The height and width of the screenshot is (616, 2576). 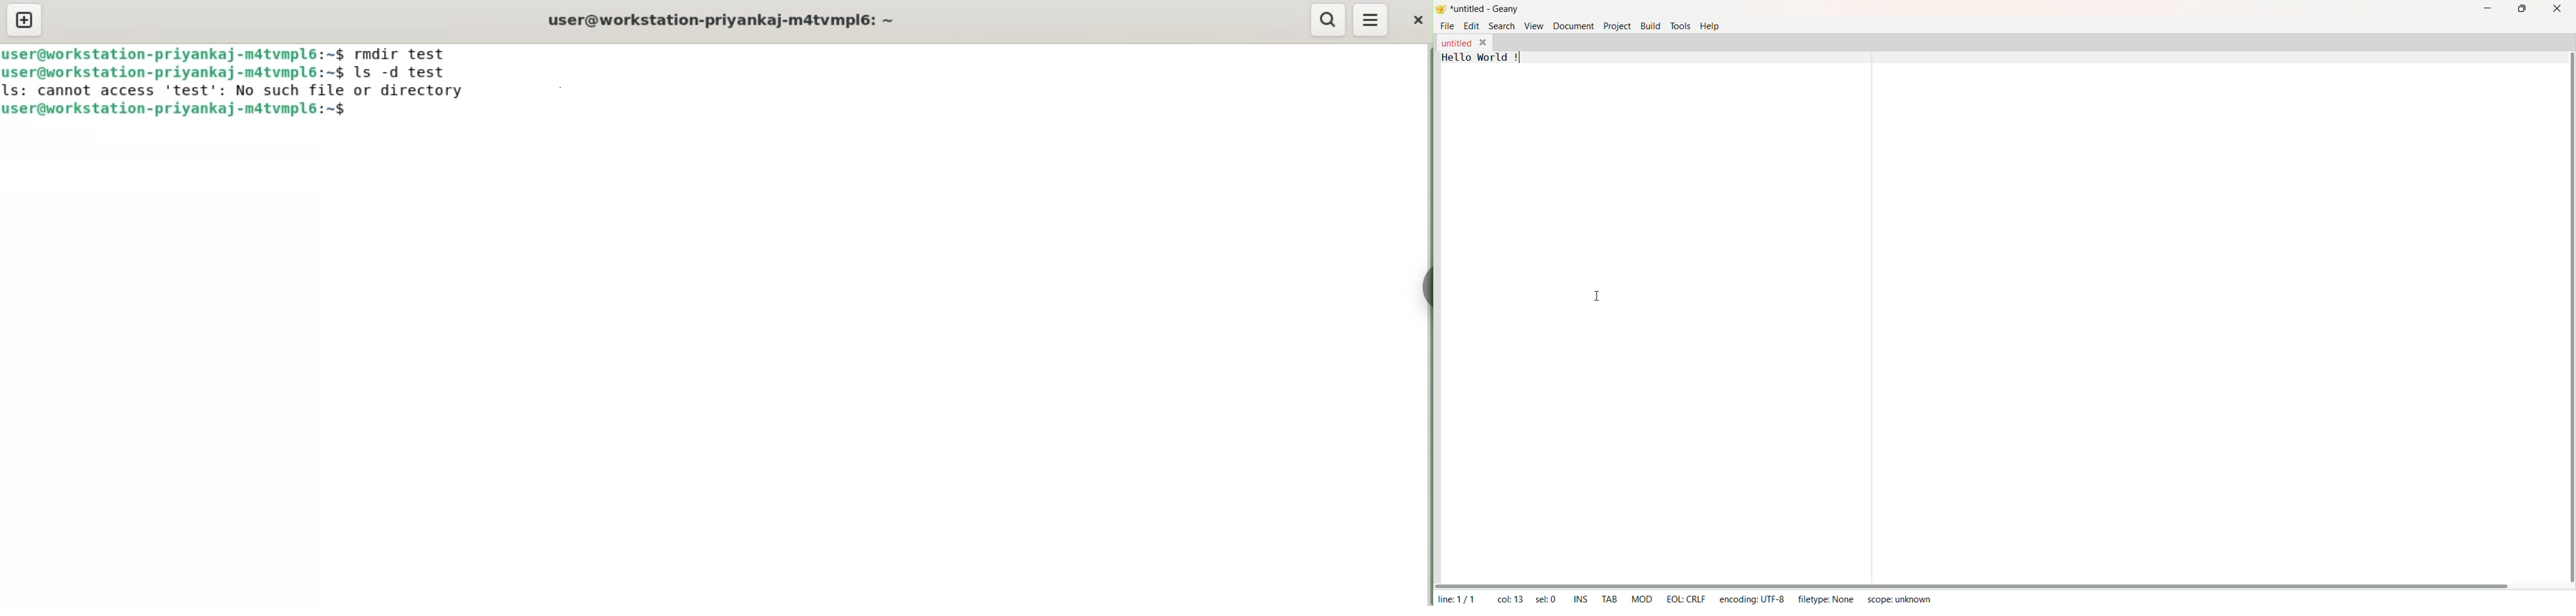 I want to click on rmdir test, so click(x=409, y=54).